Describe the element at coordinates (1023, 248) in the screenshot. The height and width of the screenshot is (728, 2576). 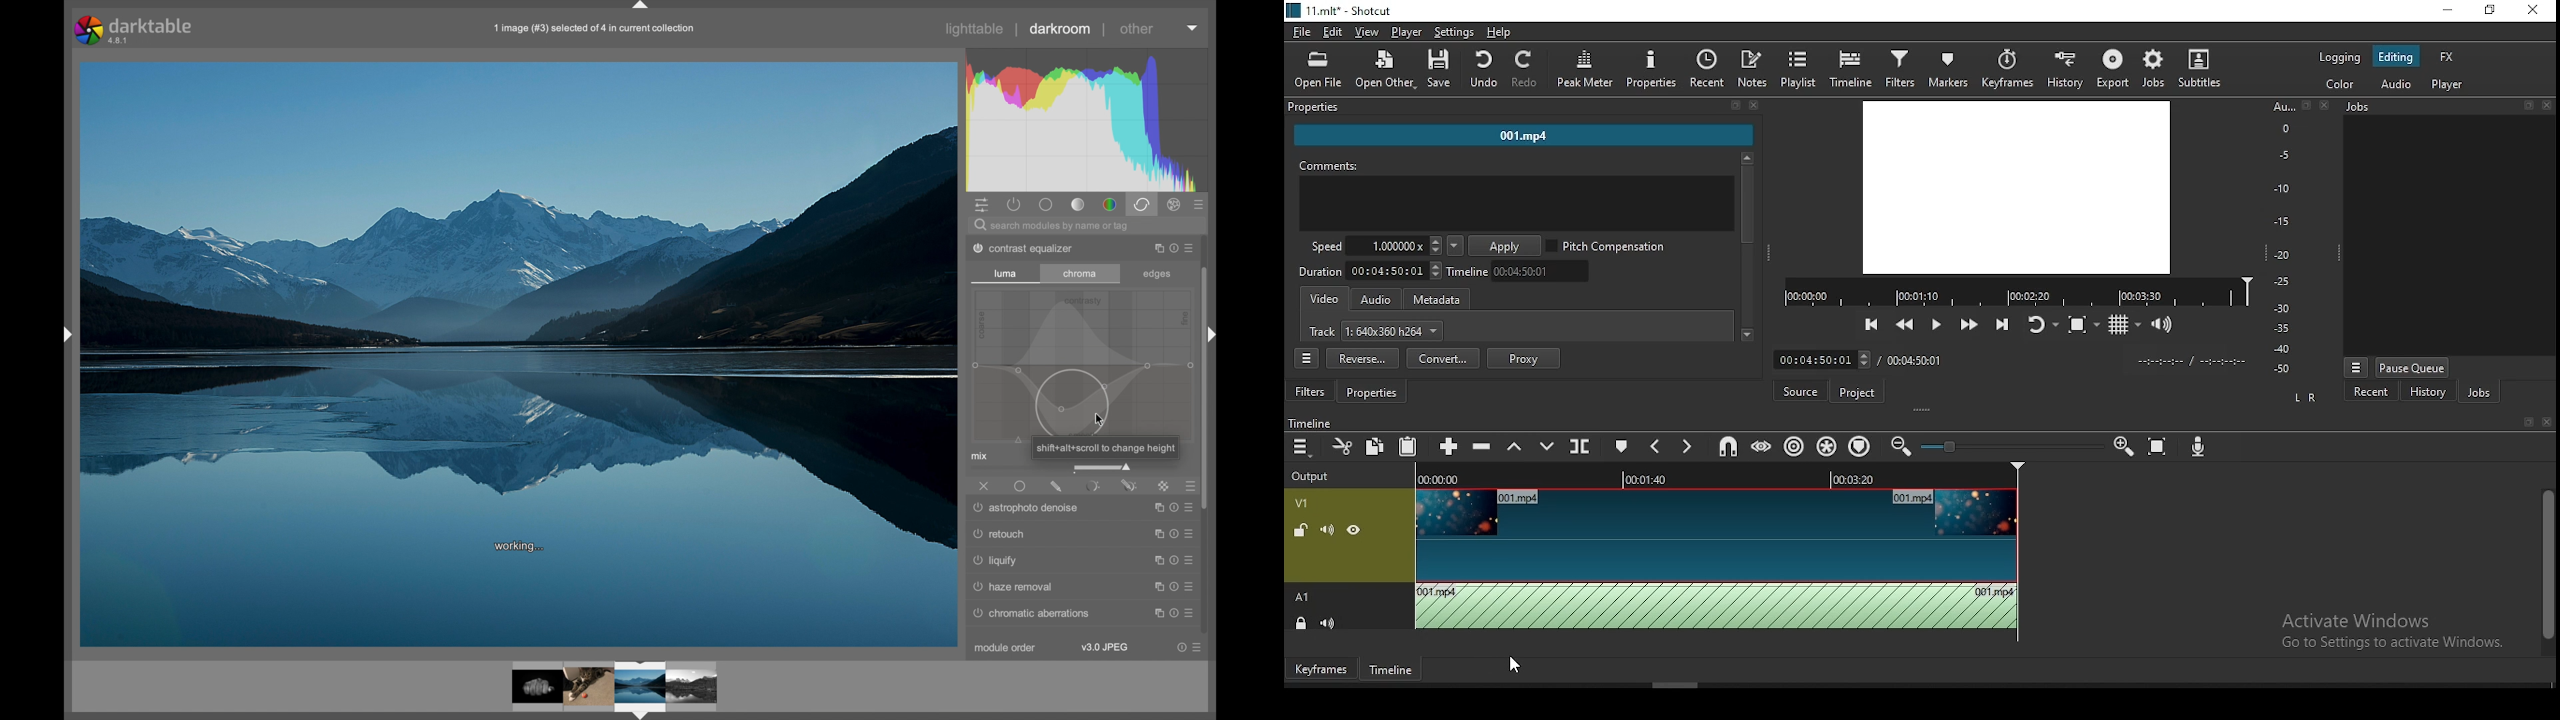
I see `dither posterize` at that location.